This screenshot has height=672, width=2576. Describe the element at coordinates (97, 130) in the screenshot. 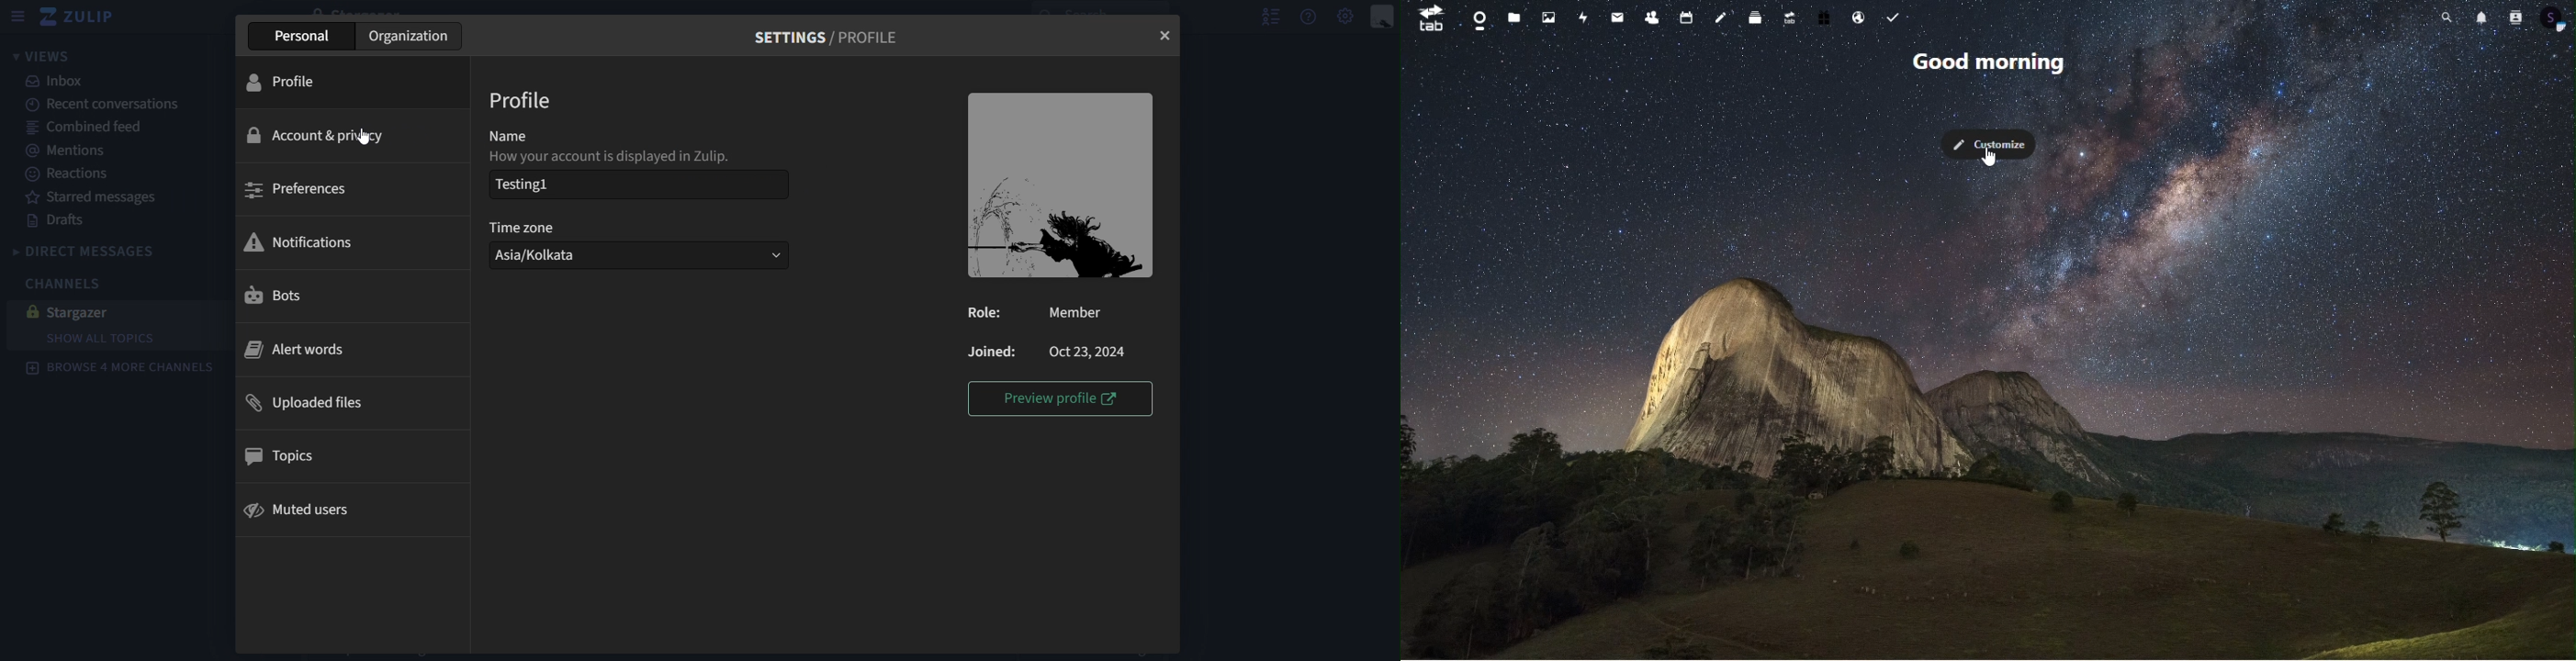

I see `combined feed` at that location.